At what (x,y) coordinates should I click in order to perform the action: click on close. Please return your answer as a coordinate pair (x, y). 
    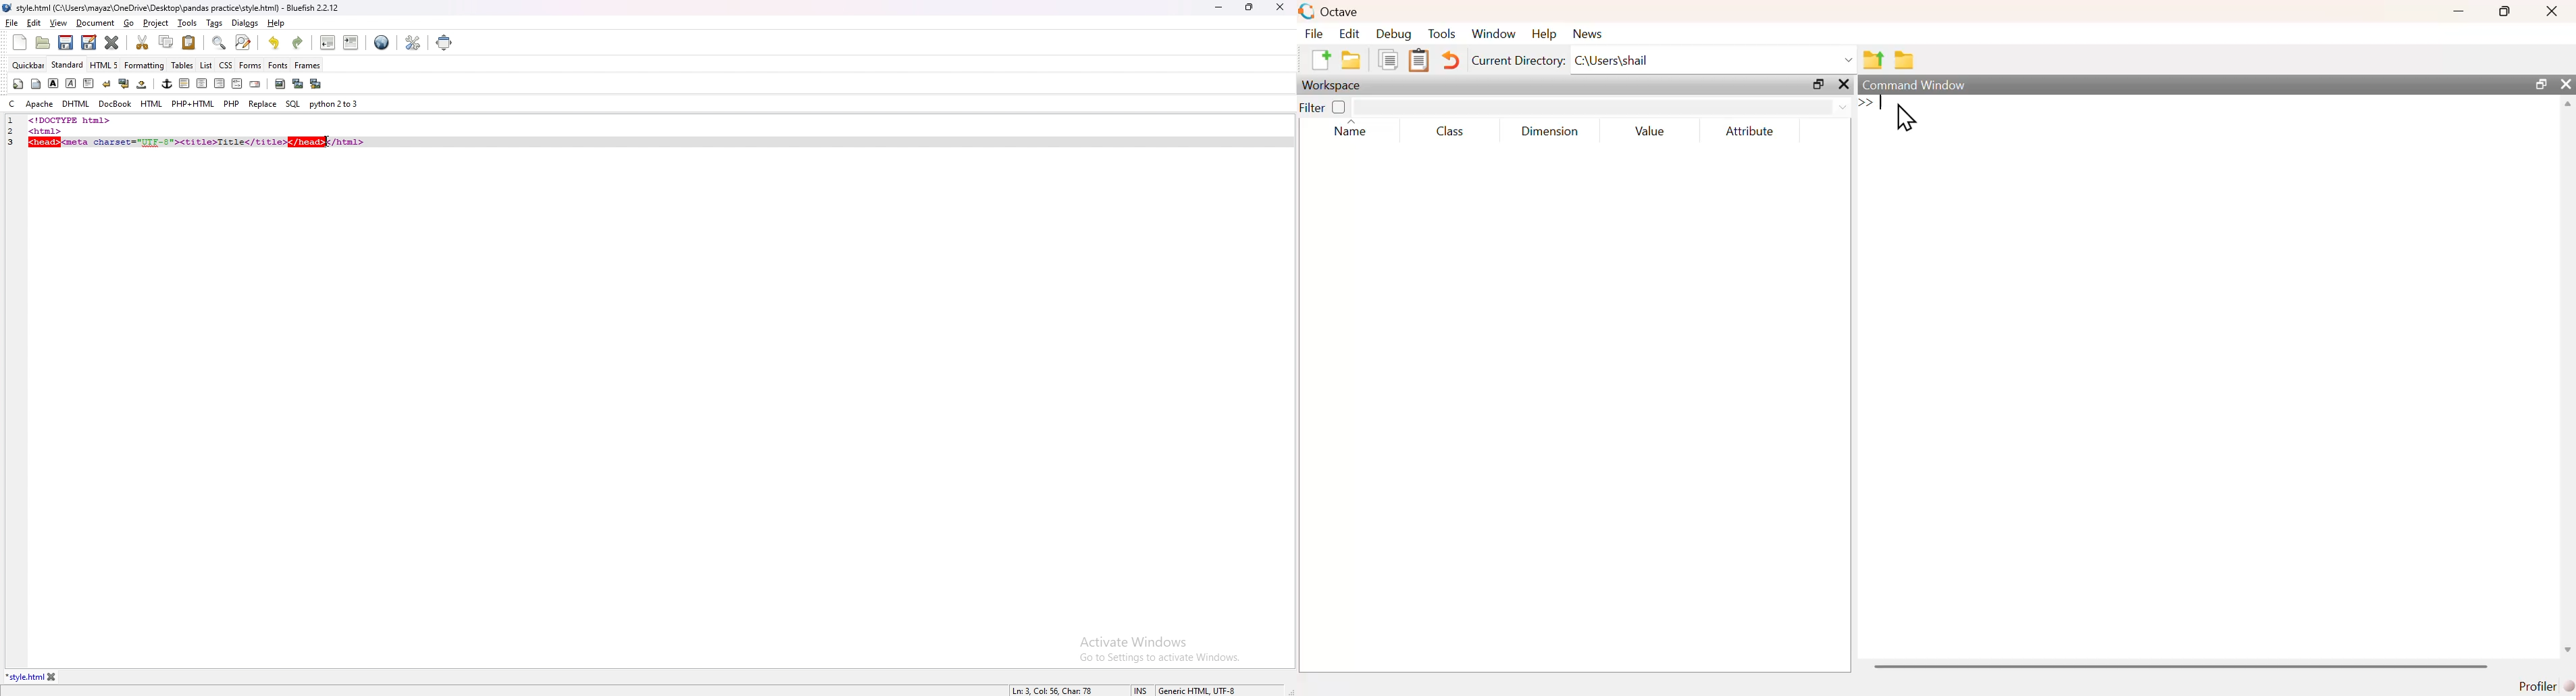
    Looking at the image, I should click on (1280, 7).